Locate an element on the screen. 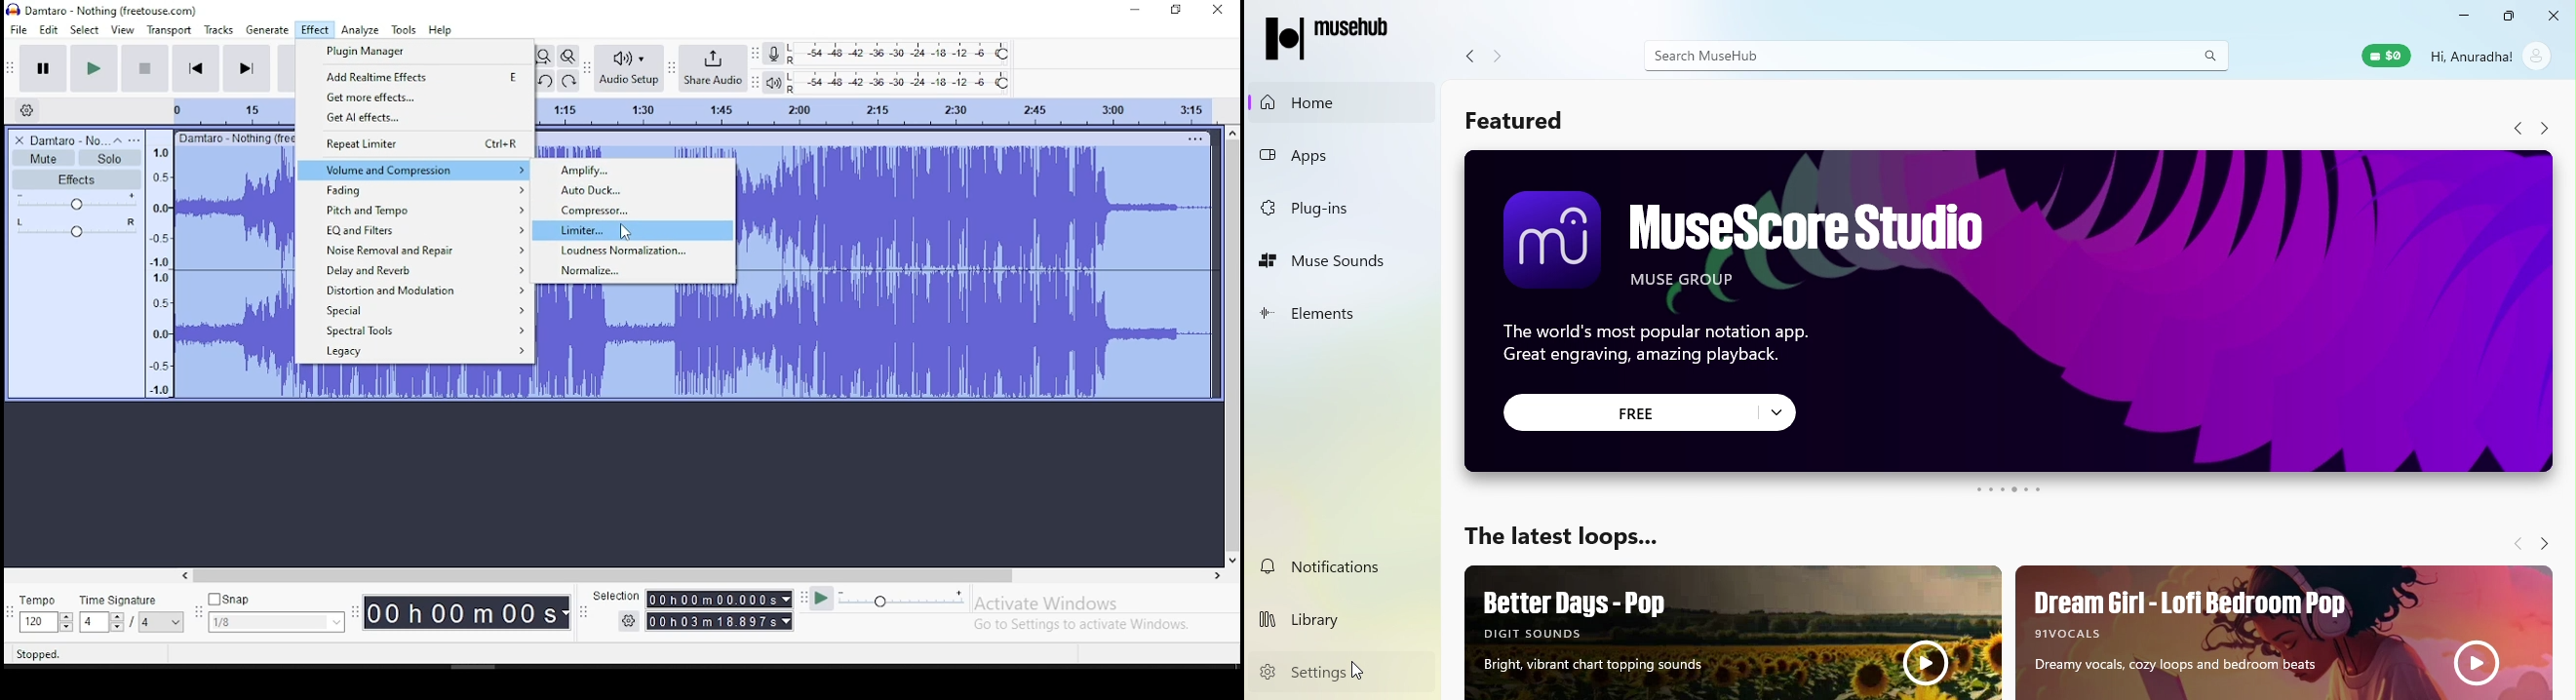  tools is located at coordinates (404, 29).